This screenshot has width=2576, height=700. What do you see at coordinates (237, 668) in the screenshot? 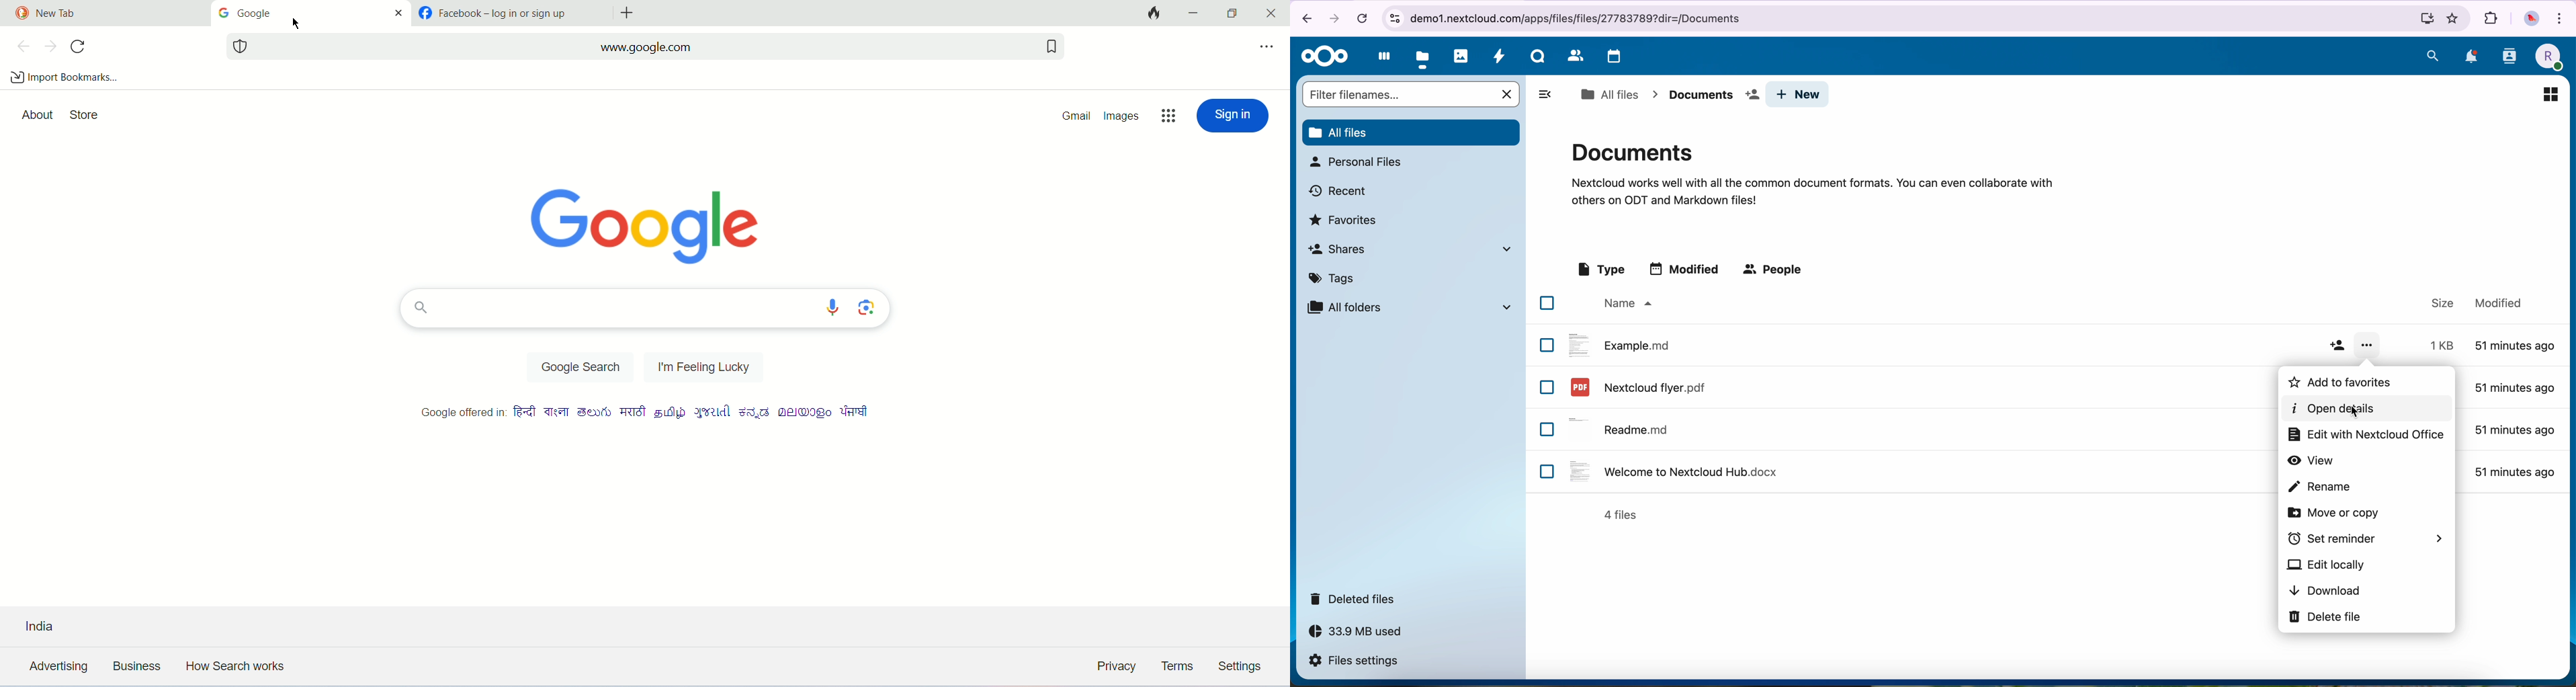
I see `how search works` at bounding box center [237, 668].